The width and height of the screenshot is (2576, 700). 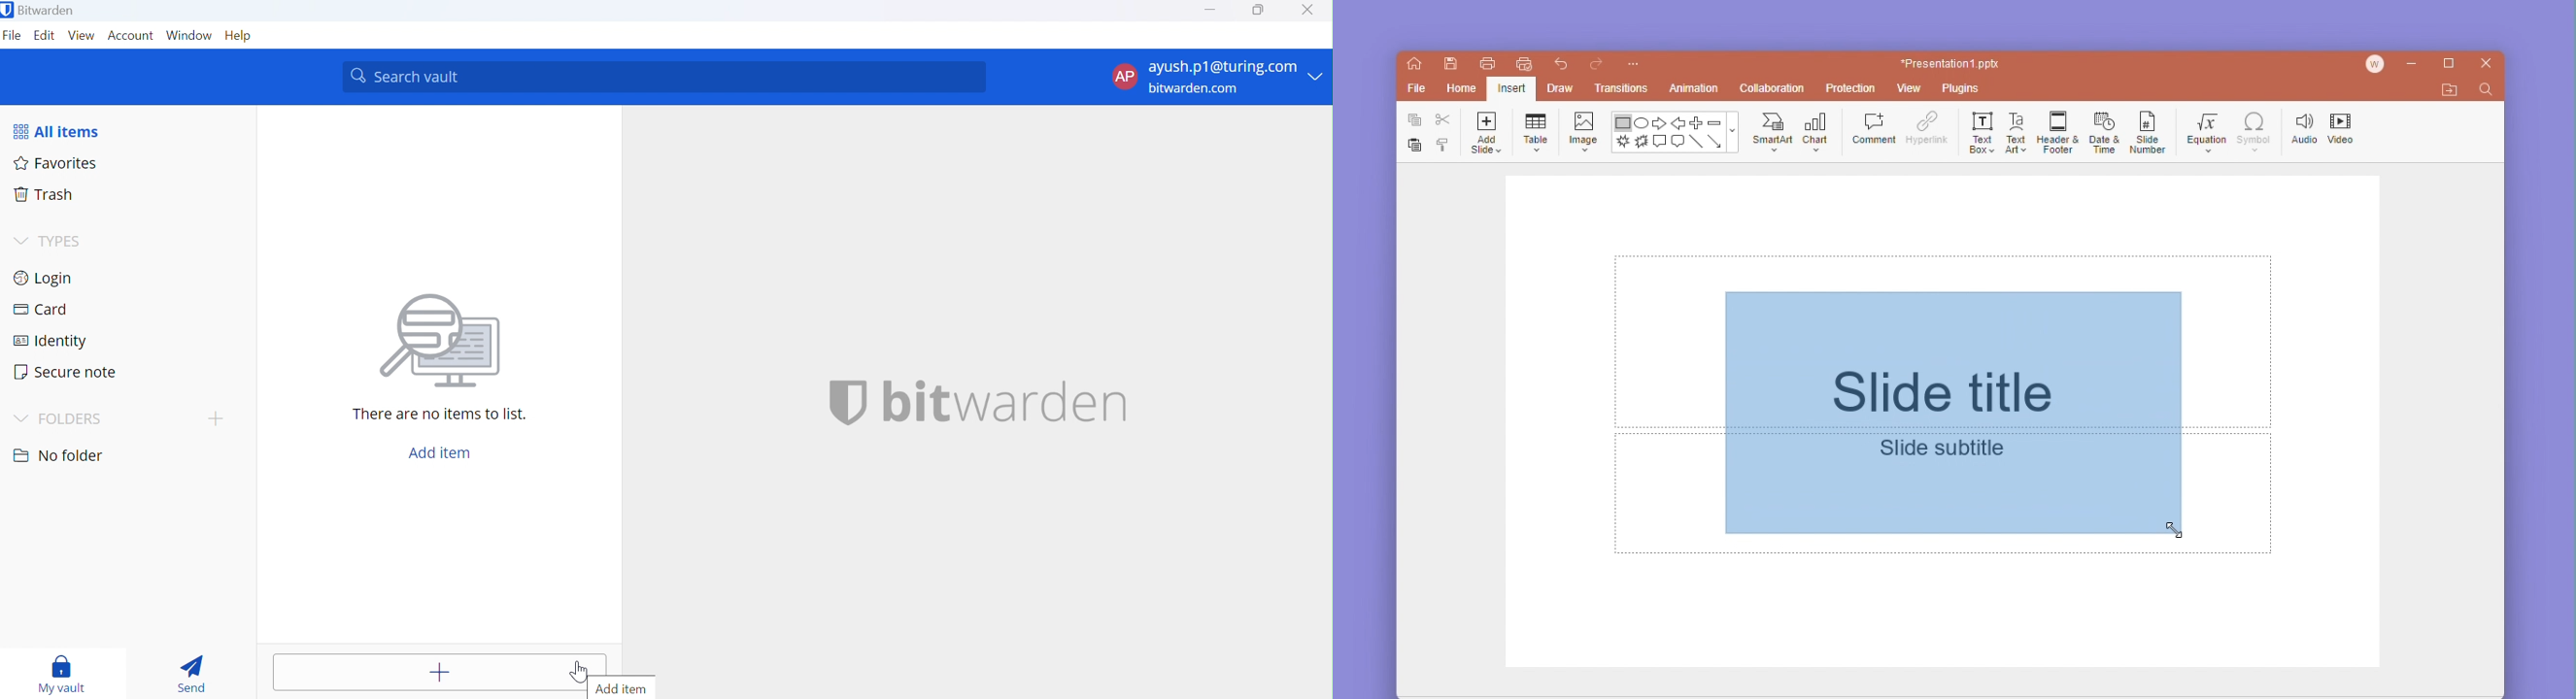 What do you see at coordinates (1442, 146) in the screenshot?
I see `format painter` at bounding box center [1442, 146].